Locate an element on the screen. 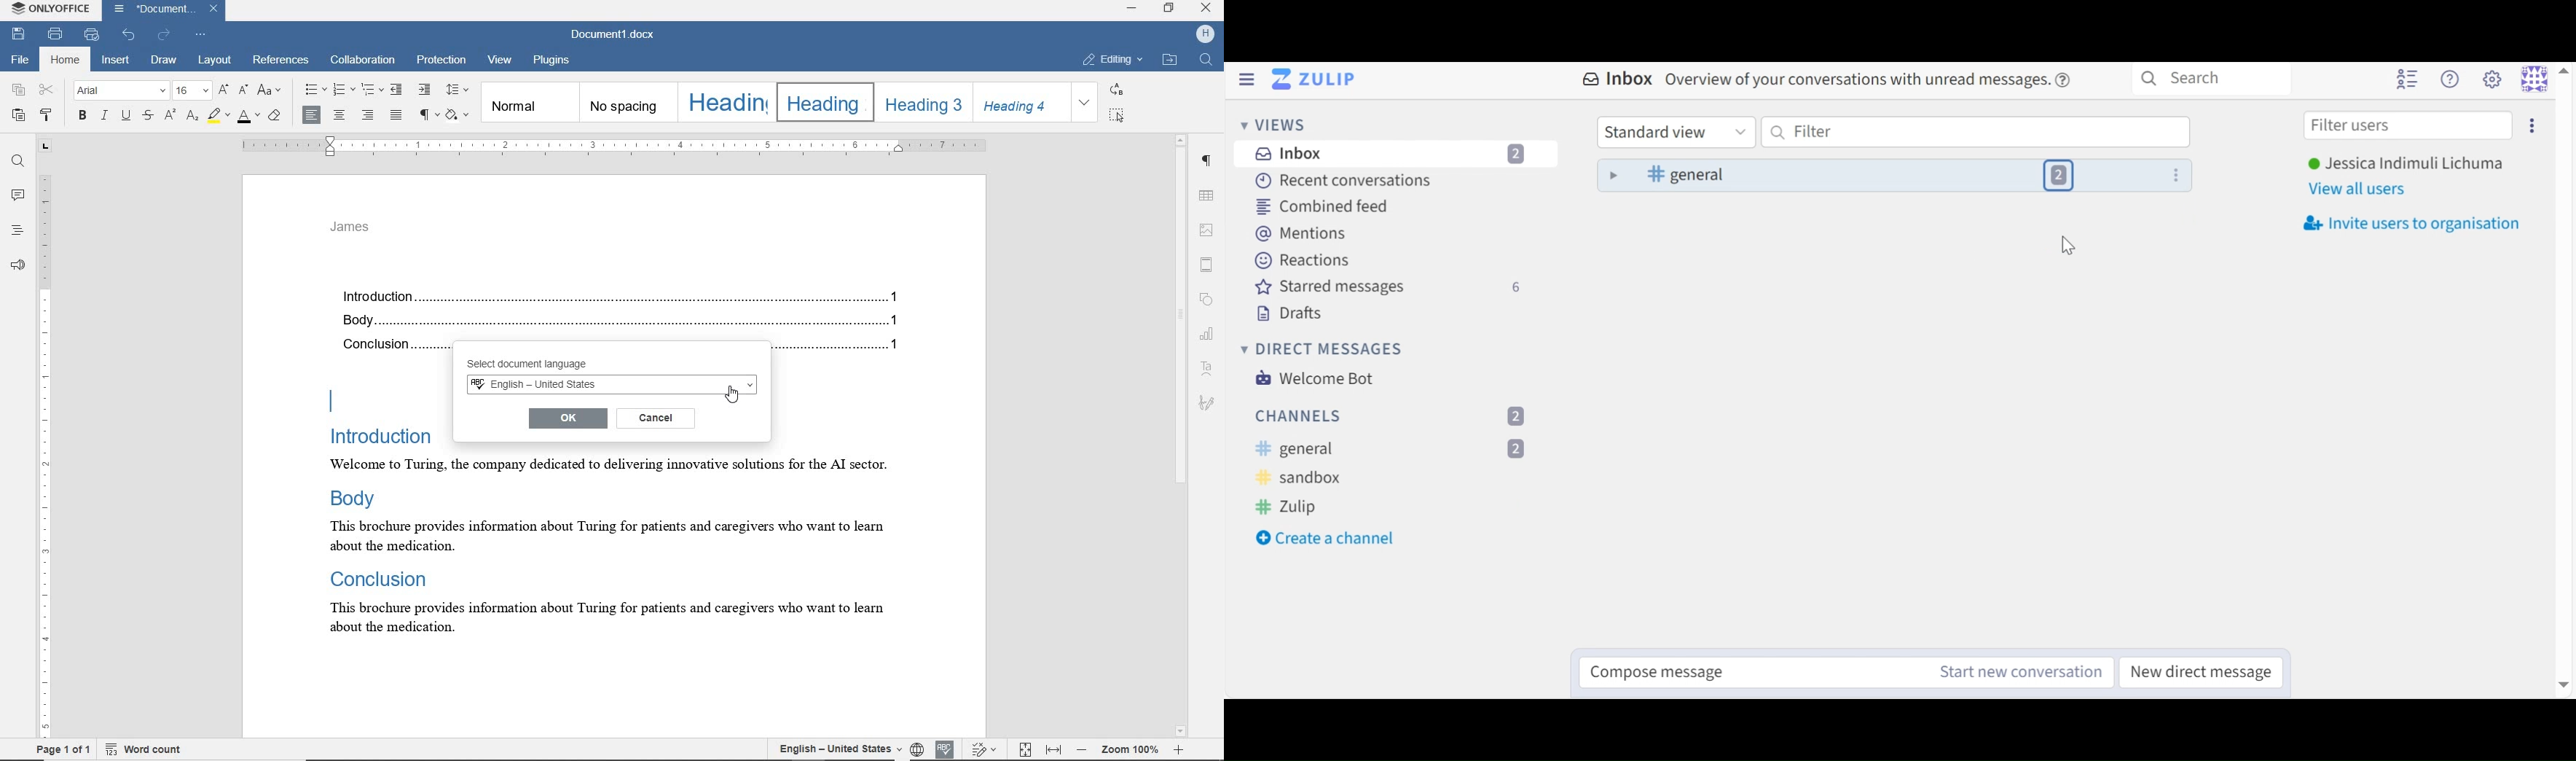  main menu is located at coordinates (2491, 80).